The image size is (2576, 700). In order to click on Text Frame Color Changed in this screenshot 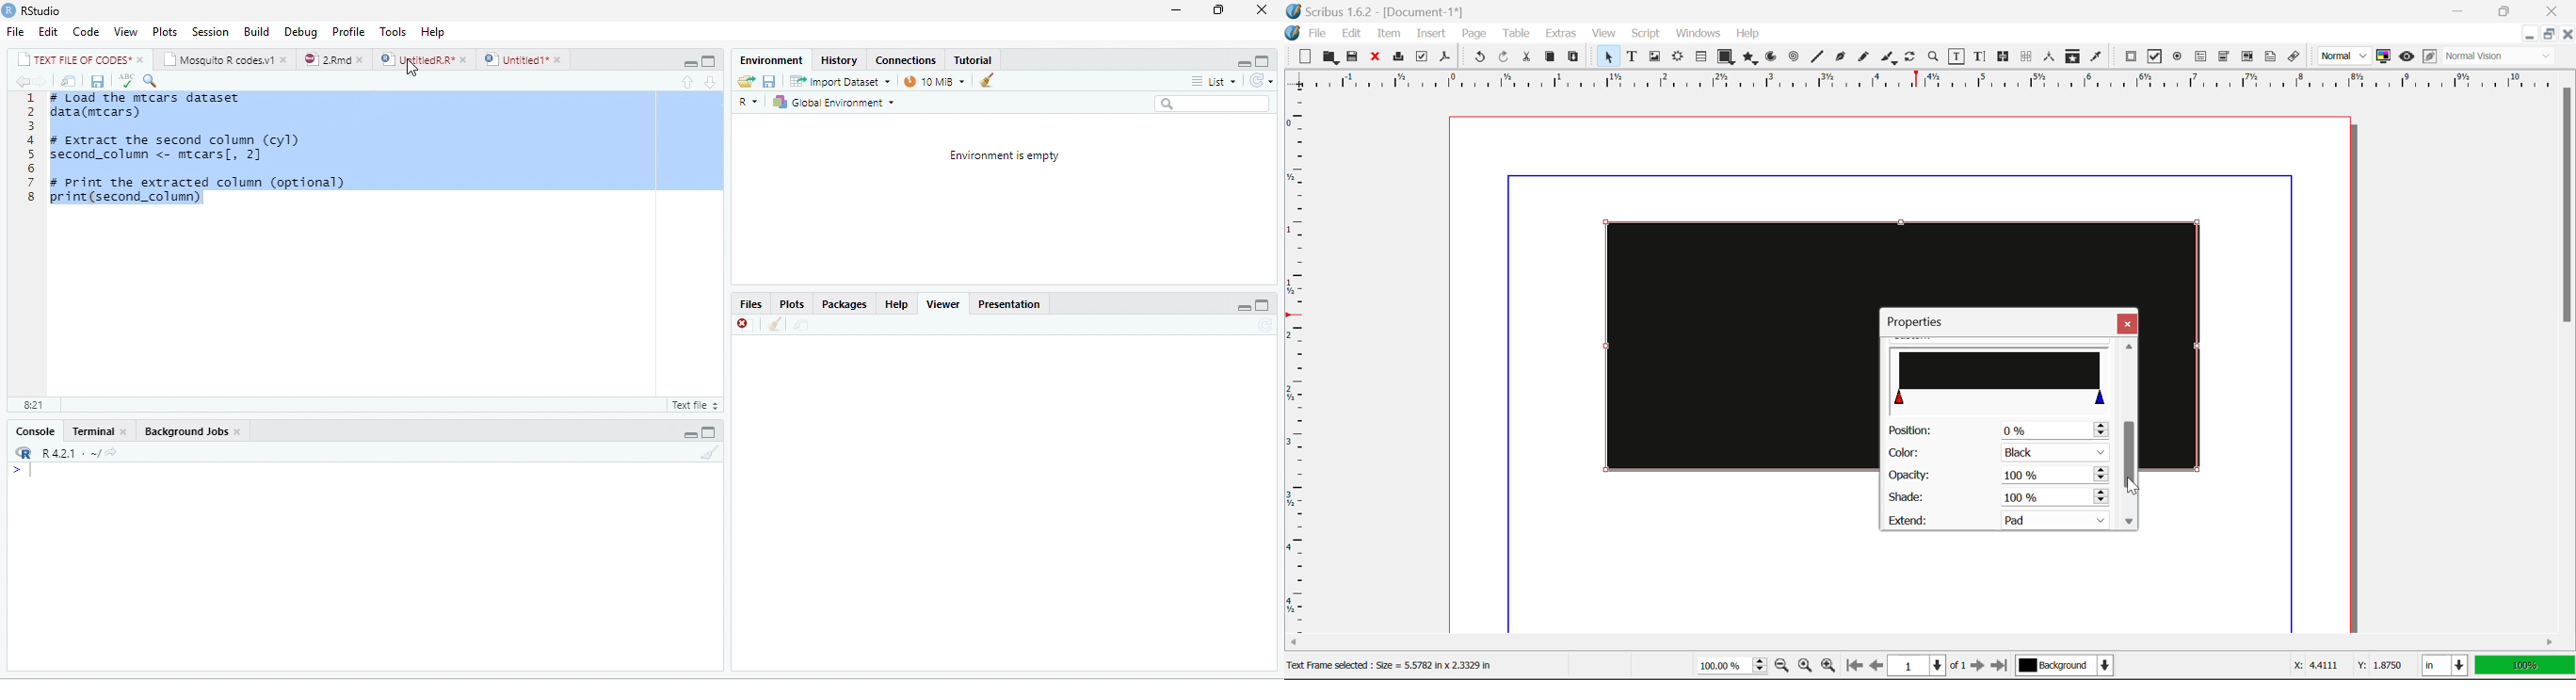, I will do `click(1720, 345)`.